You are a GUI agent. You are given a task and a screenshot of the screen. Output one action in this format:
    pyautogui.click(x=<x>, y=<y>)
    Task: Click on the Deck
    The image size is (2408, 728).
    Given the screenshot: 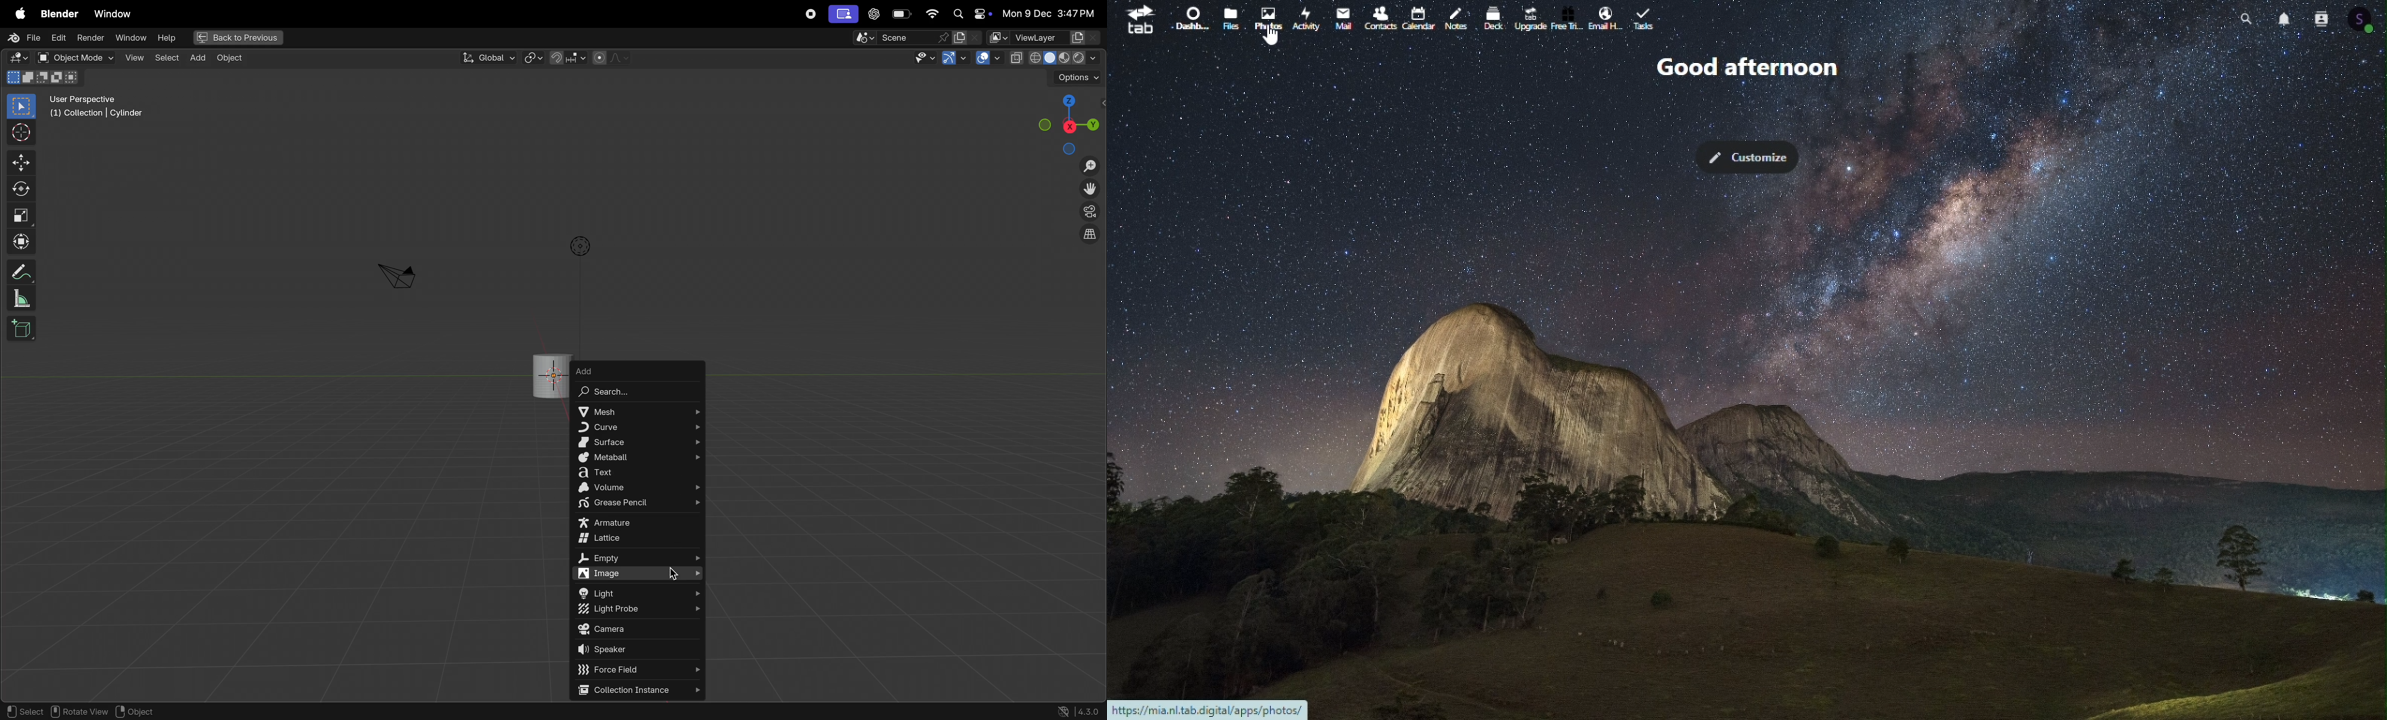 What is the action you would take?
    pyautogui.click(x=1490, y=20)
    